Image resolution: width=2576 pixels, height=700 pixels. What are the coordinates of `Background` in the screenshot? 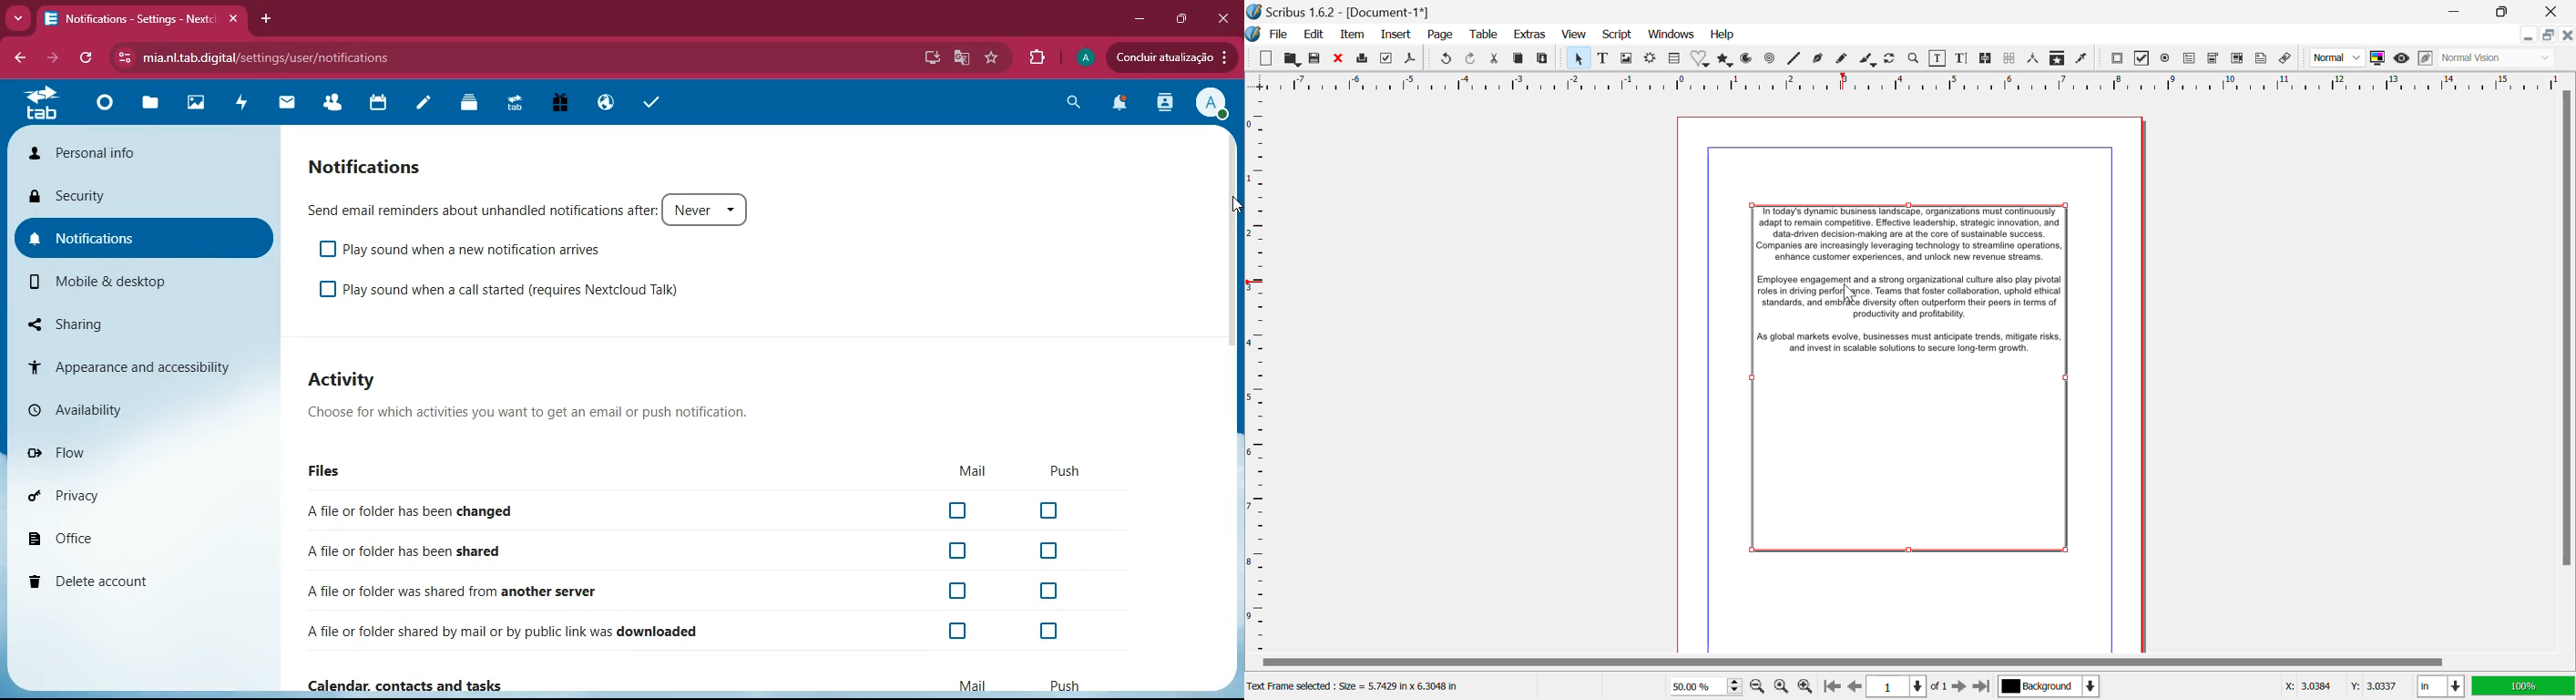 It's located at (2048, 685).